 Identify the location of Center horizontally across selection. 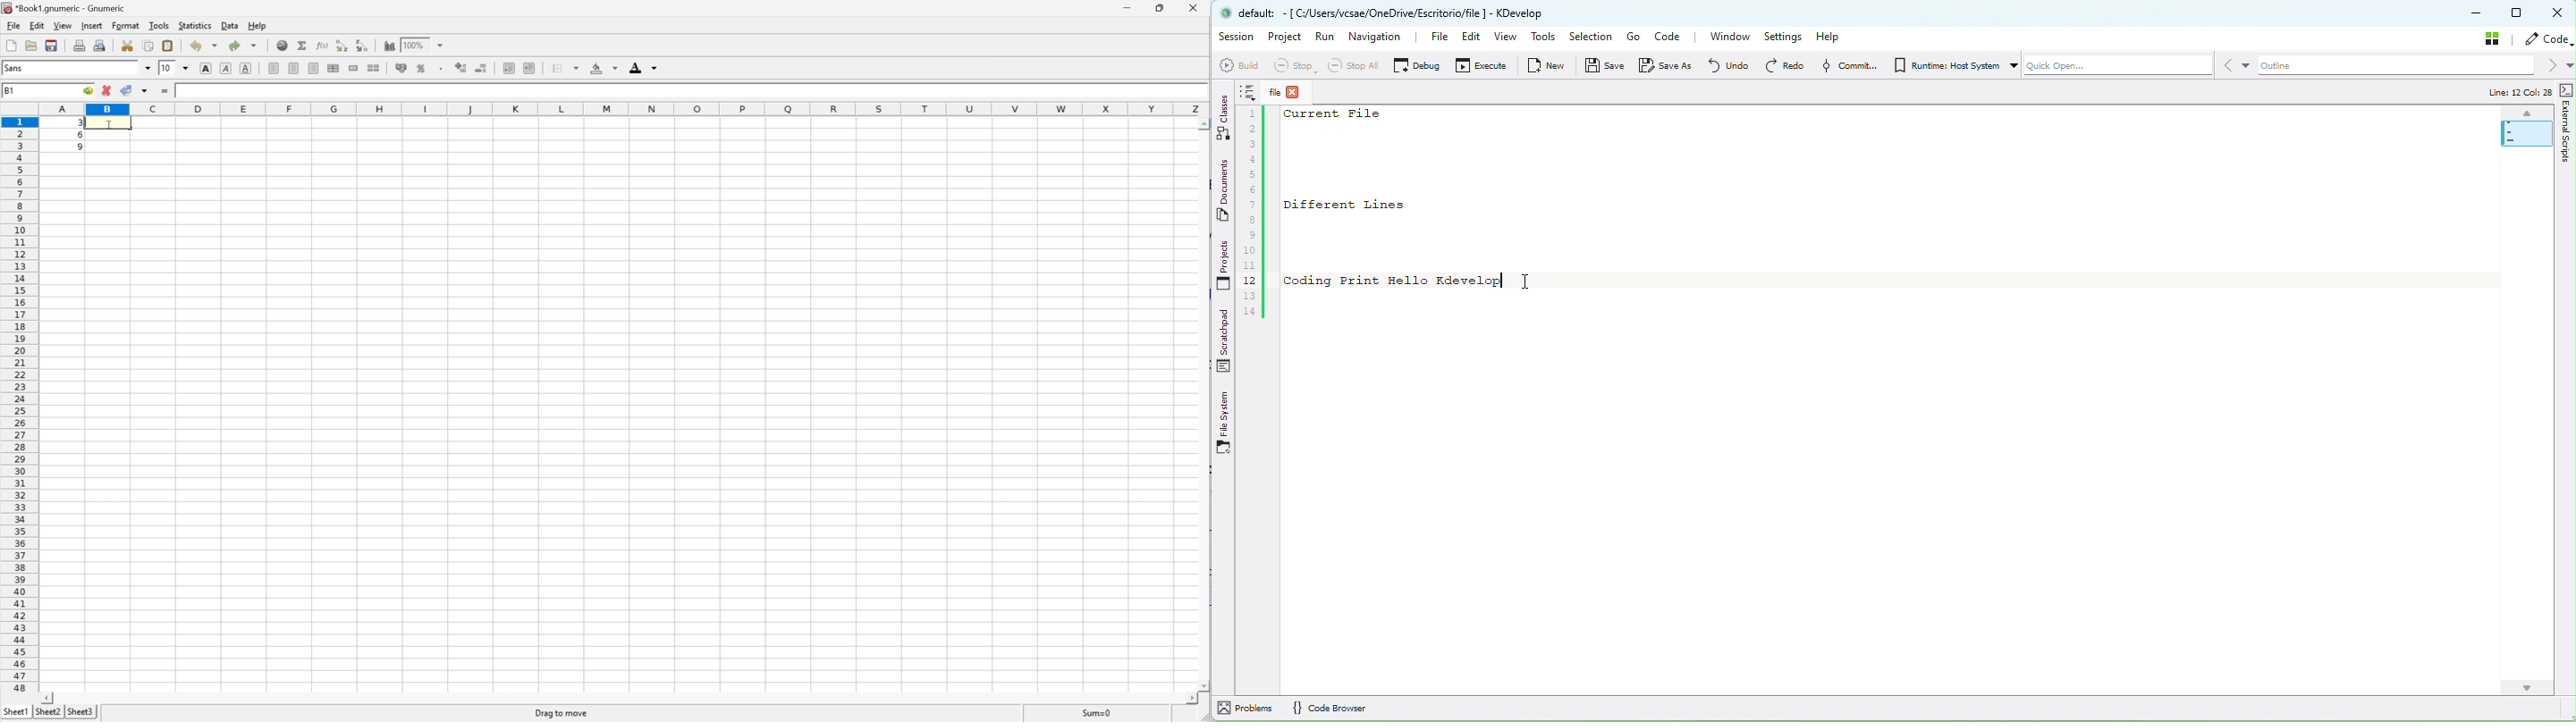
(334, 67).